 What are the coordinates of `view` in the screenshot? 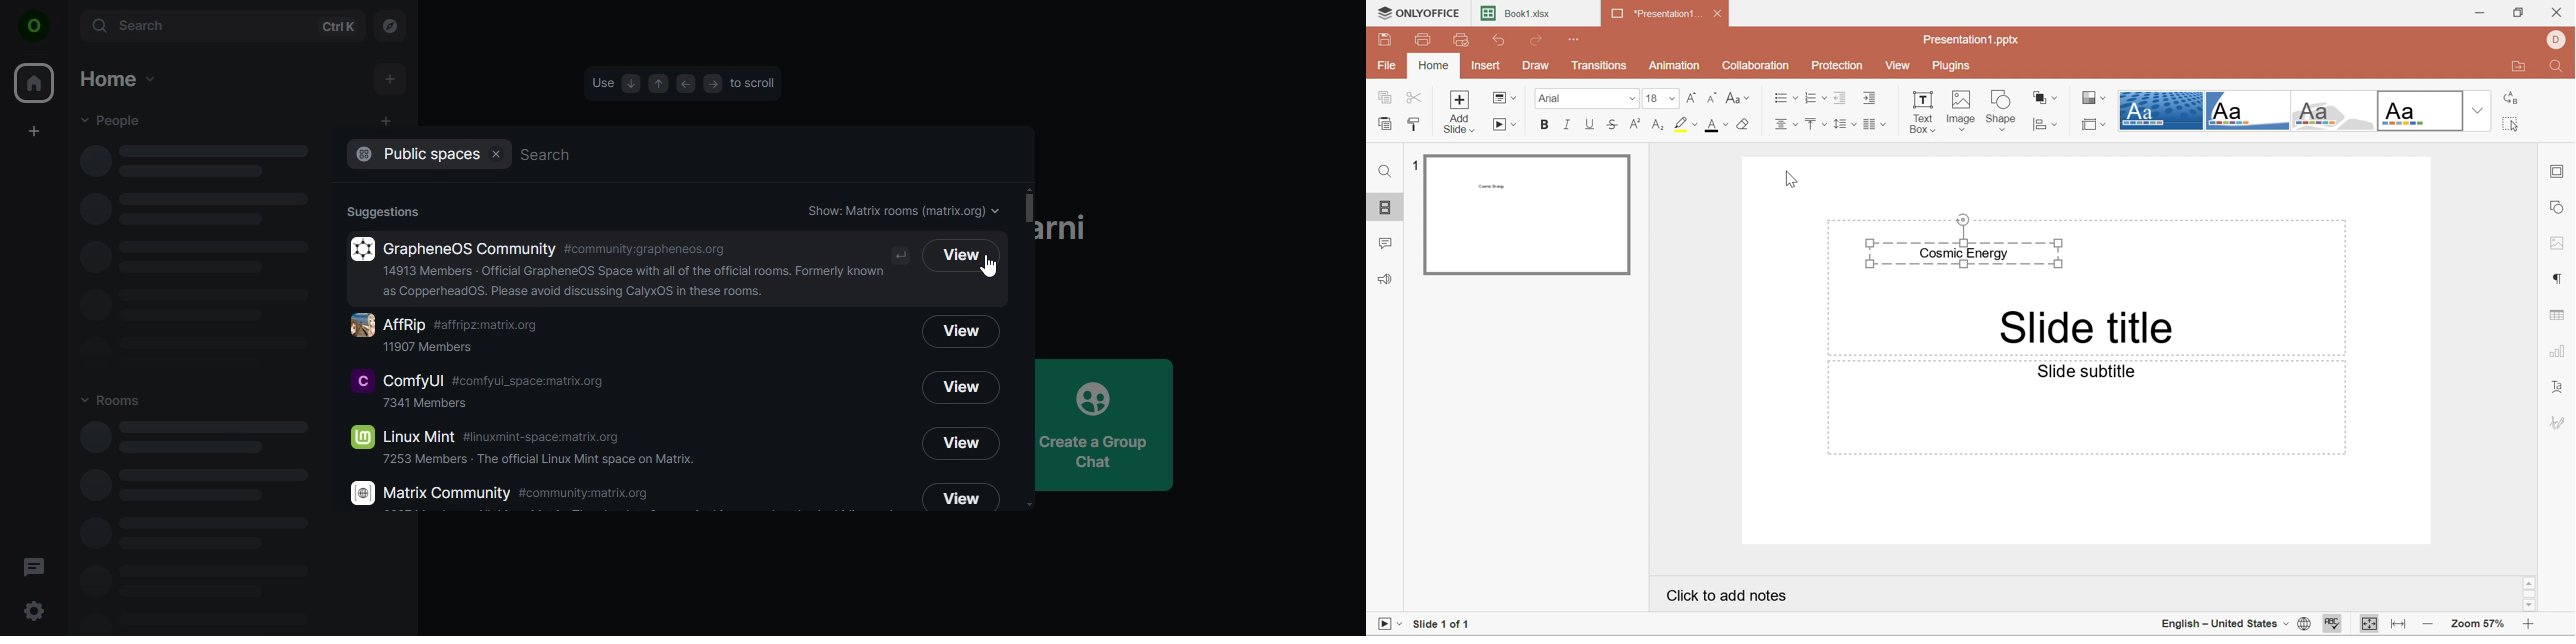 It's located at (957, 258).